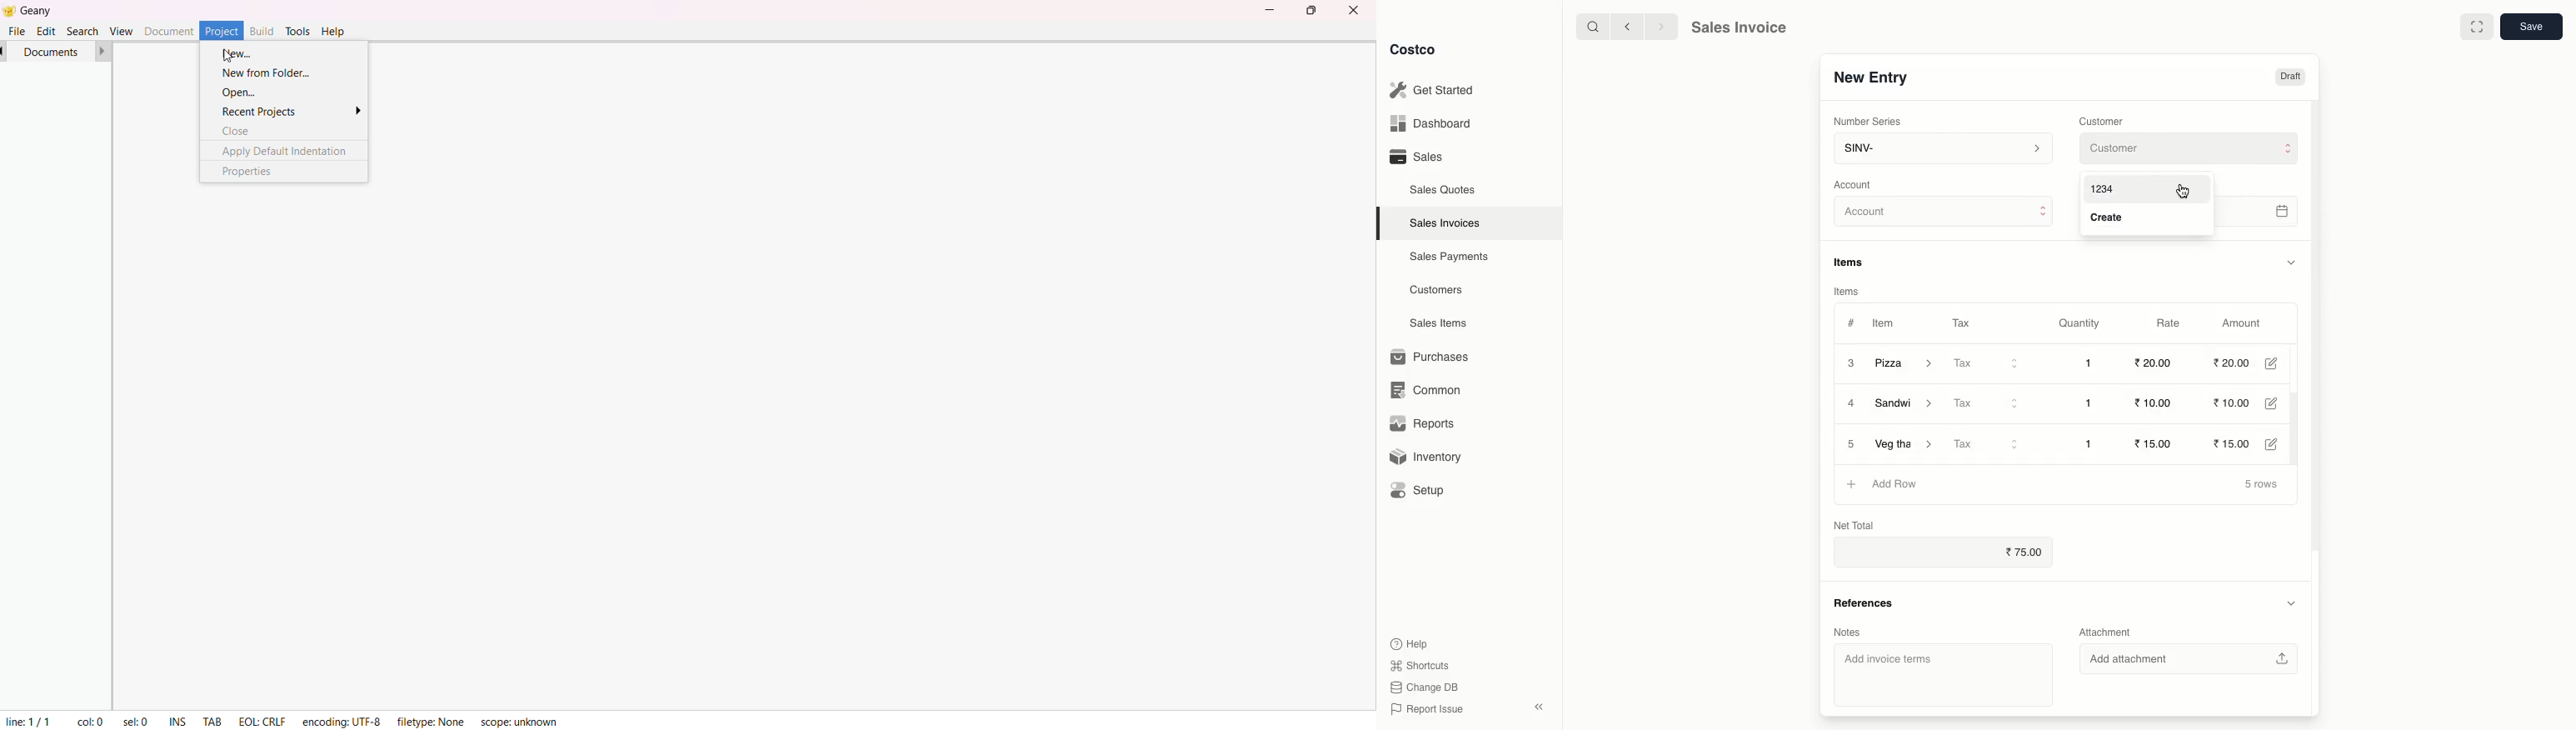 This screenshot has width=2576, height=756. Describe the element at coordinates (1739, 29) in the screenshot. I see `Sales Invoice` at that location.